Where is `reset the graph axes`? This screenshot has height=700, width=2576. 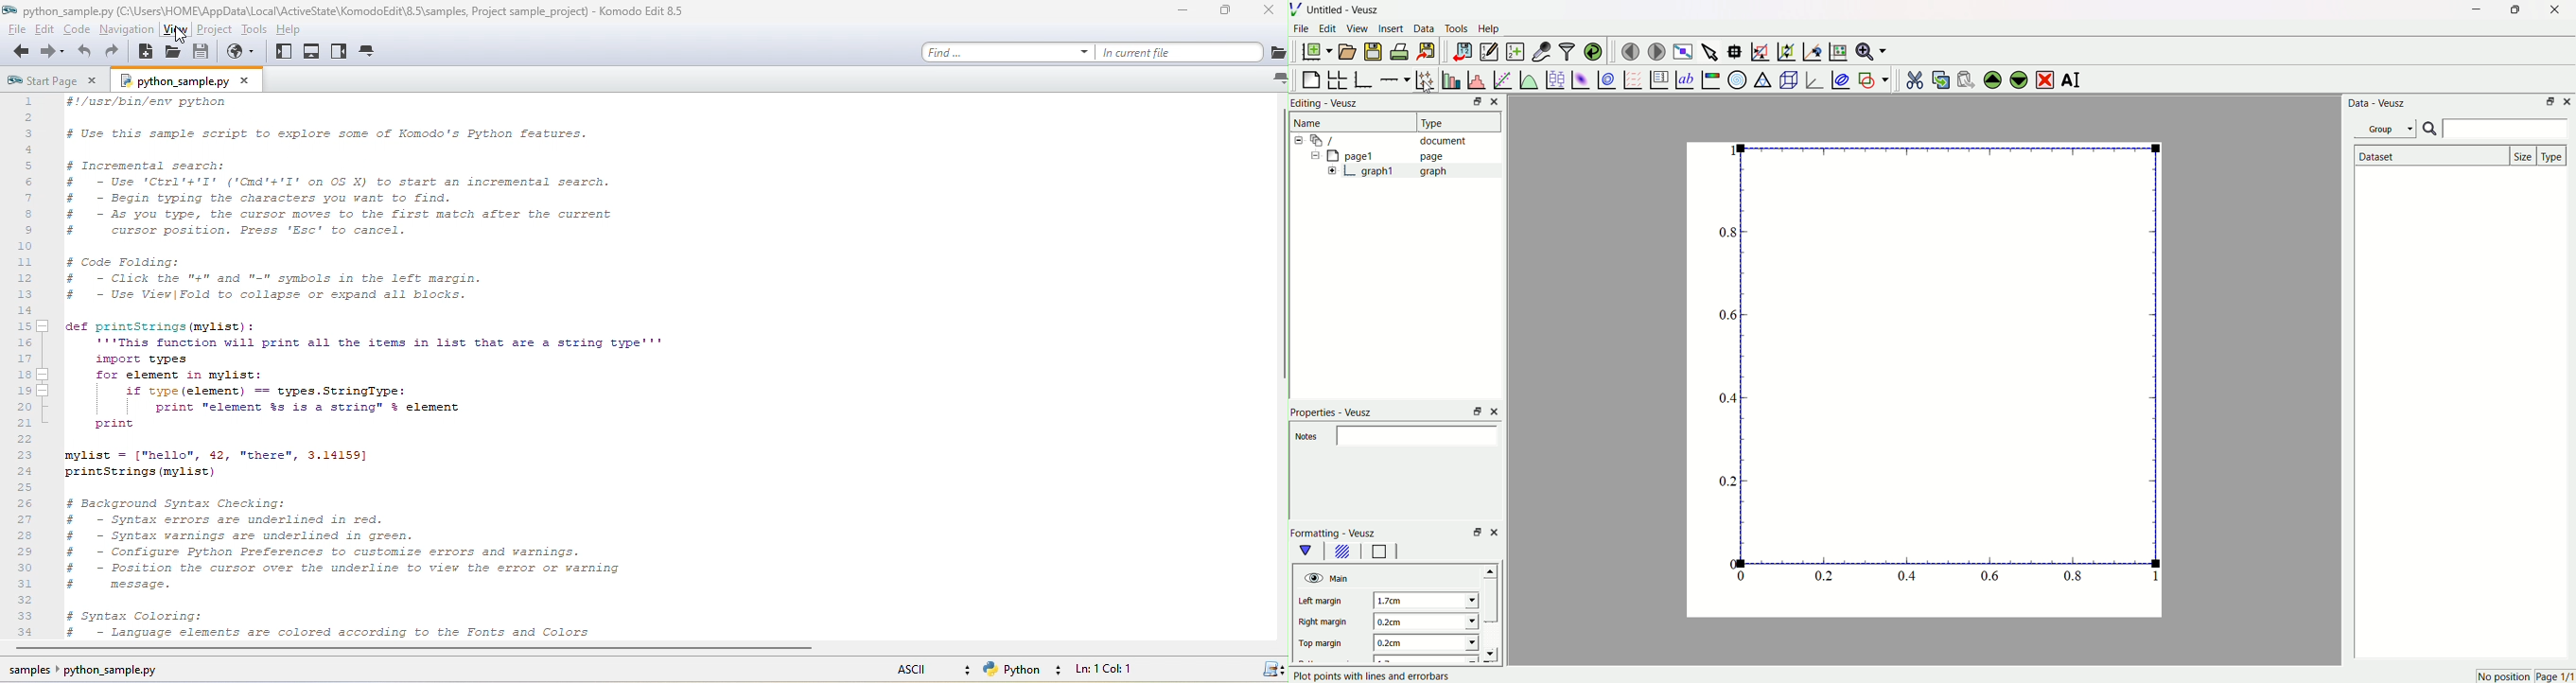
reset the graph axes is located at coordinates (1836, 49).